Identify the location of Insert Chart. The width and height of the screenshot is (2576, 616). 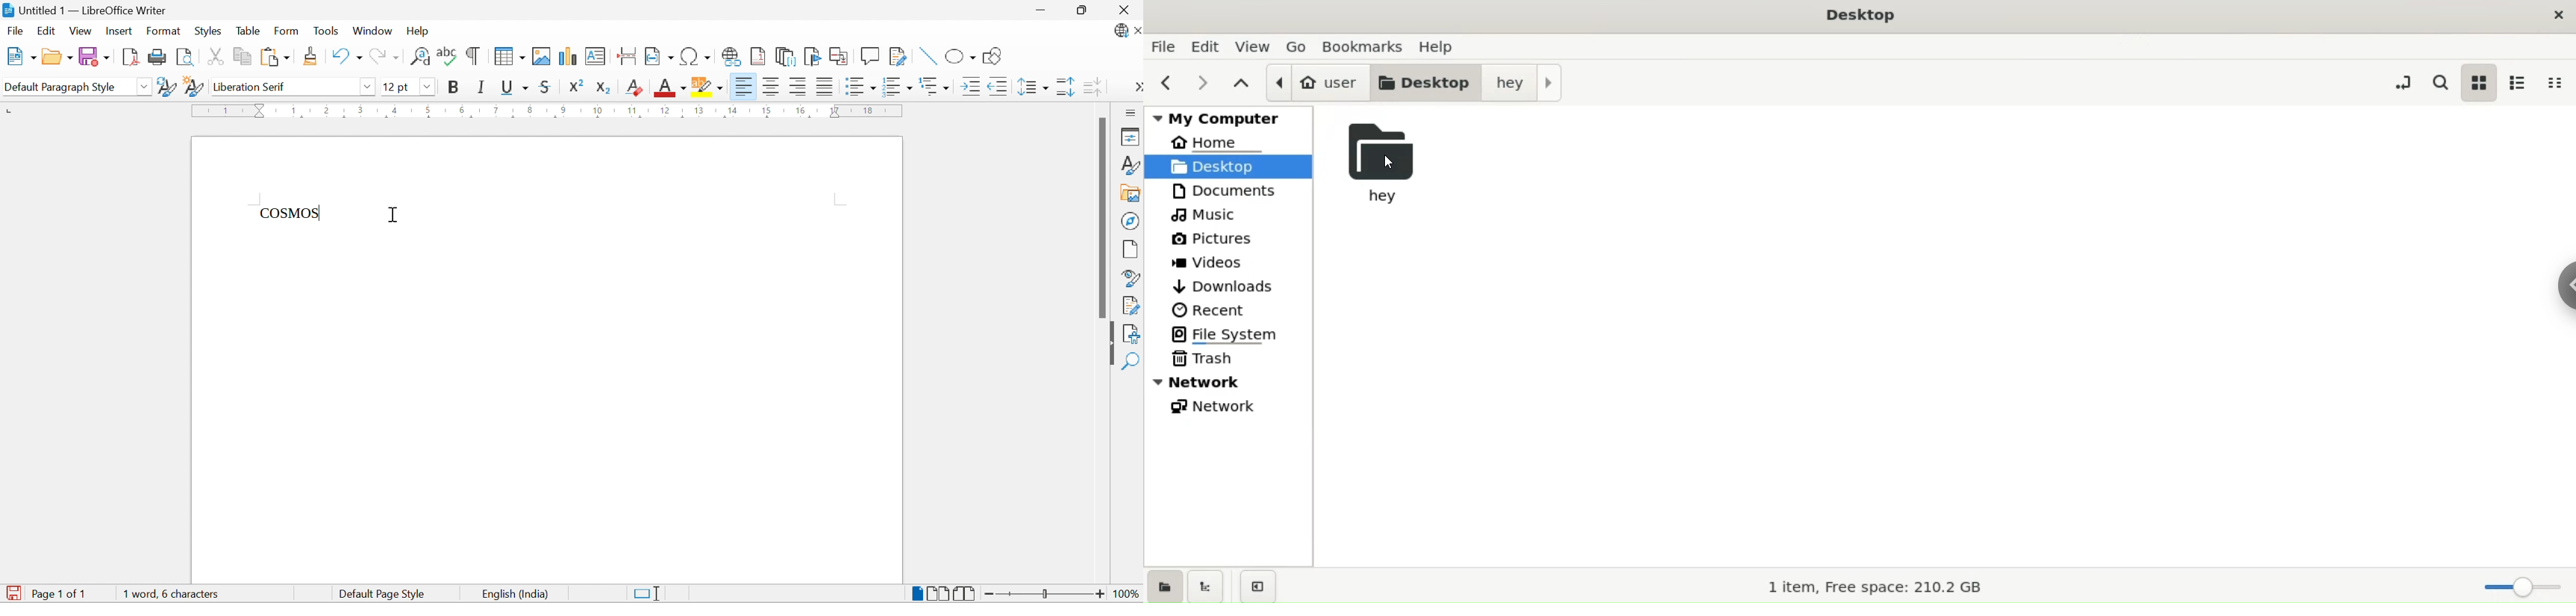
(568, 56).